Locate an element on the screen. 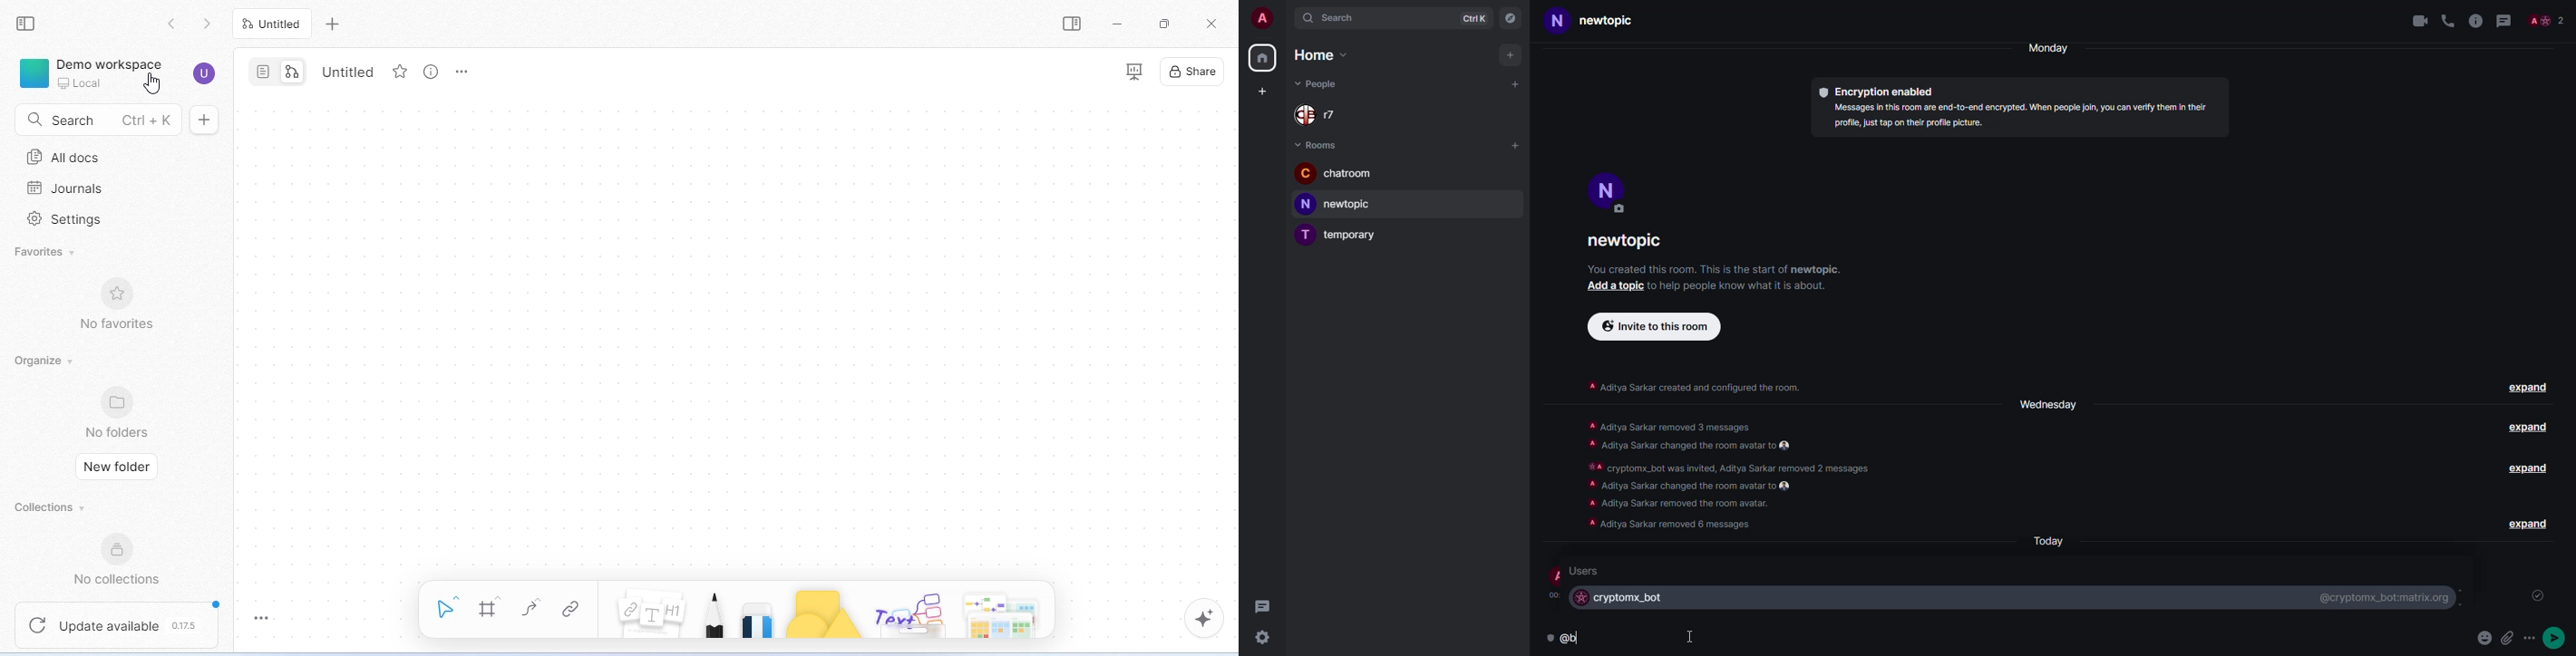 Image resolution: width=2576 pixels, height=672 pixels. untitled is located at coordinates (276, 25).